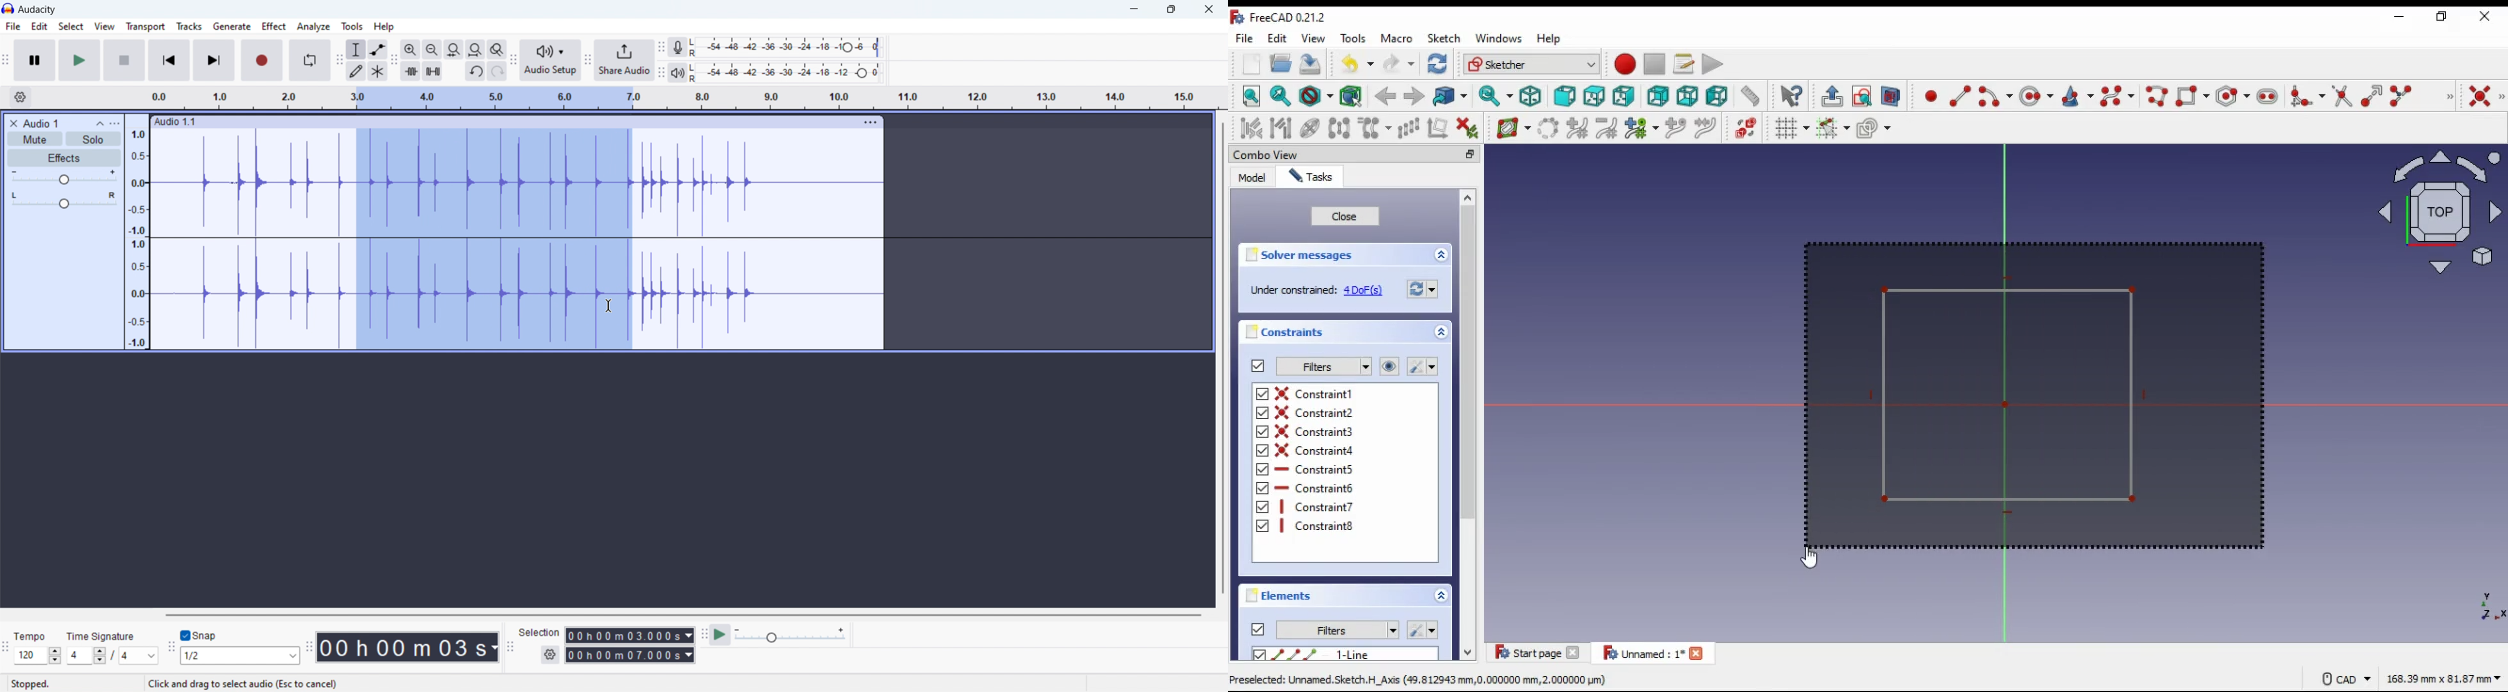 The height and width of the screenshot is (700, 2520). I want to click on sketch, so click(1445, 39).